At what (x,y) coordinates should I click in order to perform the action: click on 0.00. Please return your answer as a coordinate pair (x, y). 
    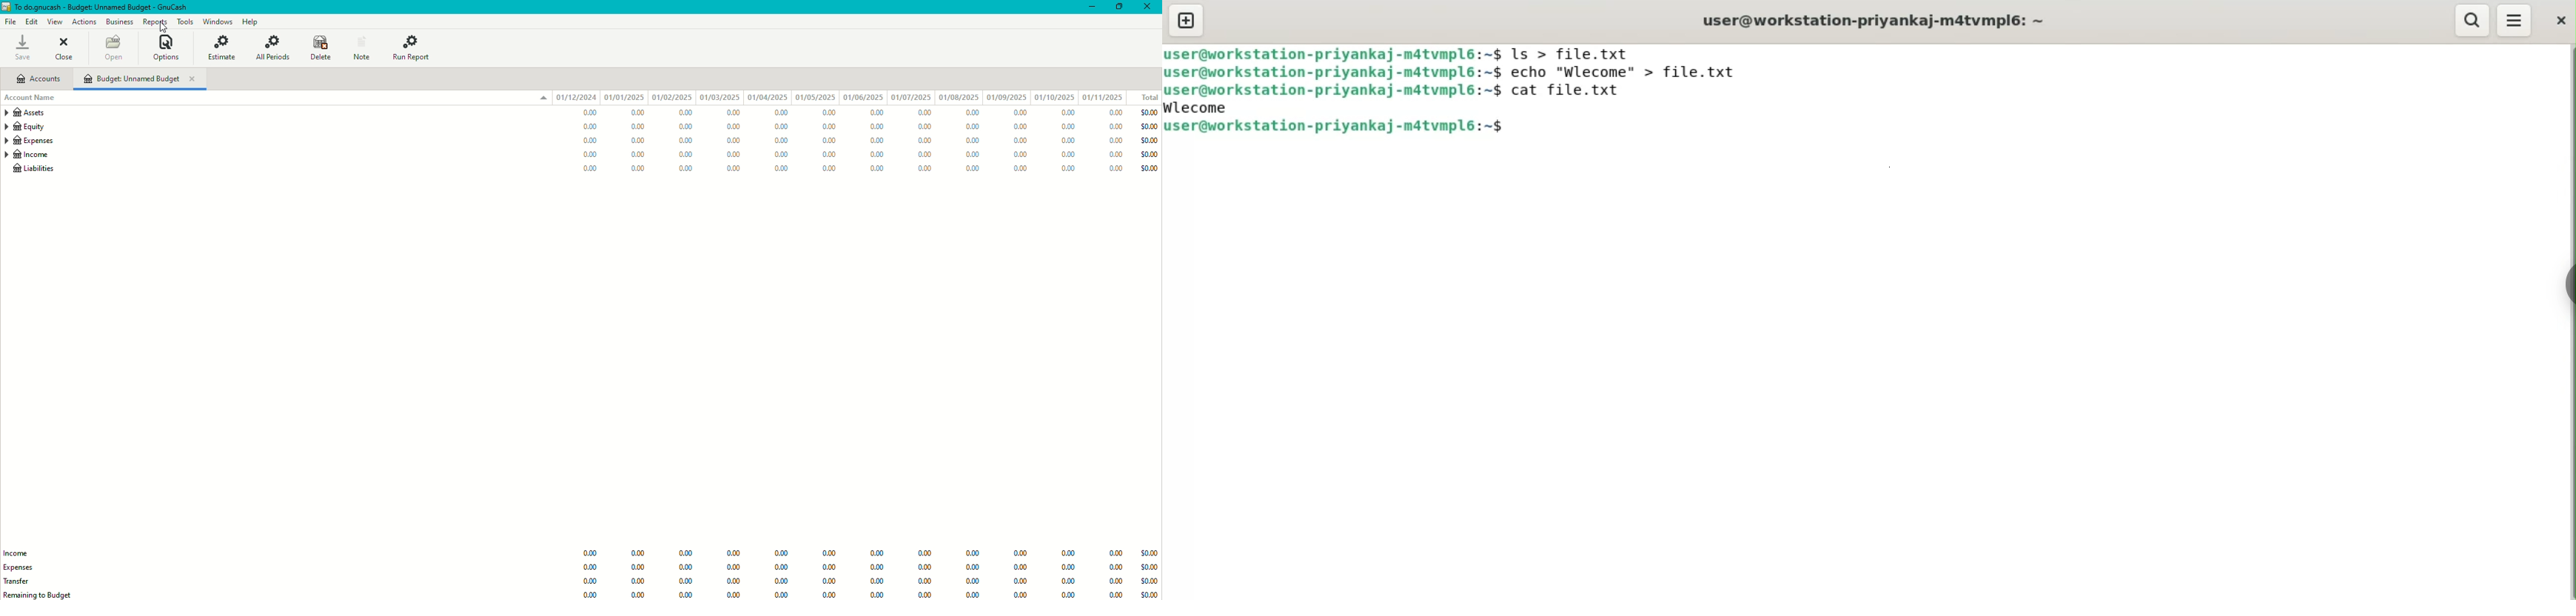
    Looking at the image, I should click on (1020, 595).